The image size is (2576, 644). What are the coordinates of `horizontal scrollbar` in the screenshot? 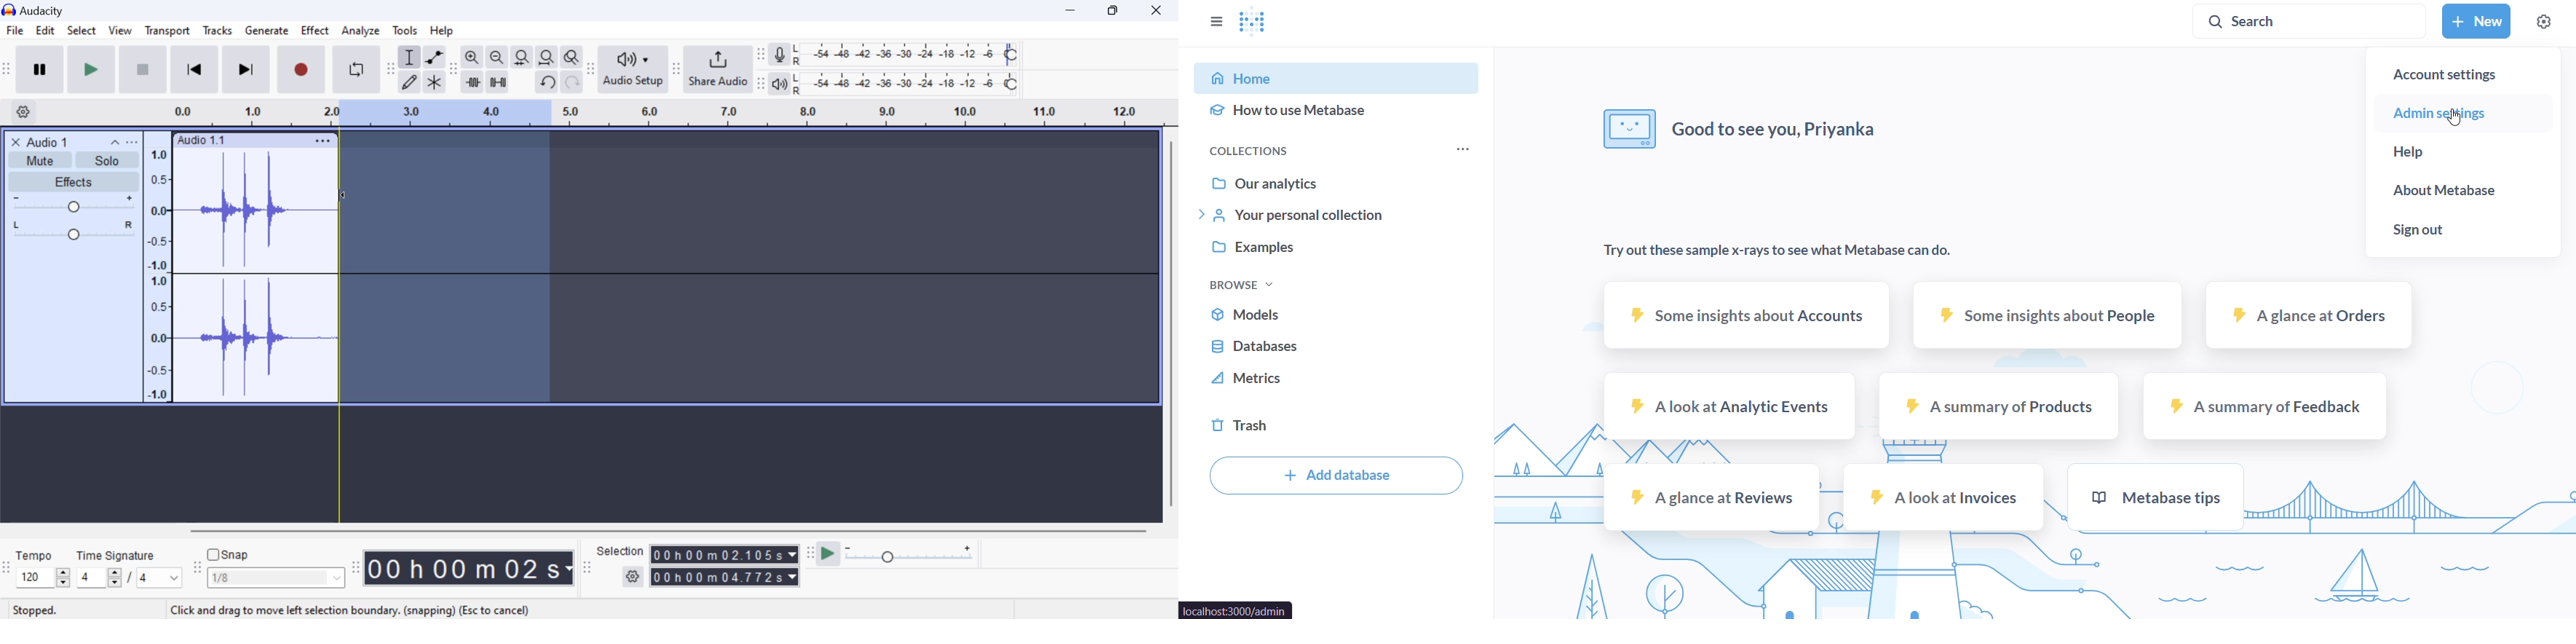 It's located at (680, 529).